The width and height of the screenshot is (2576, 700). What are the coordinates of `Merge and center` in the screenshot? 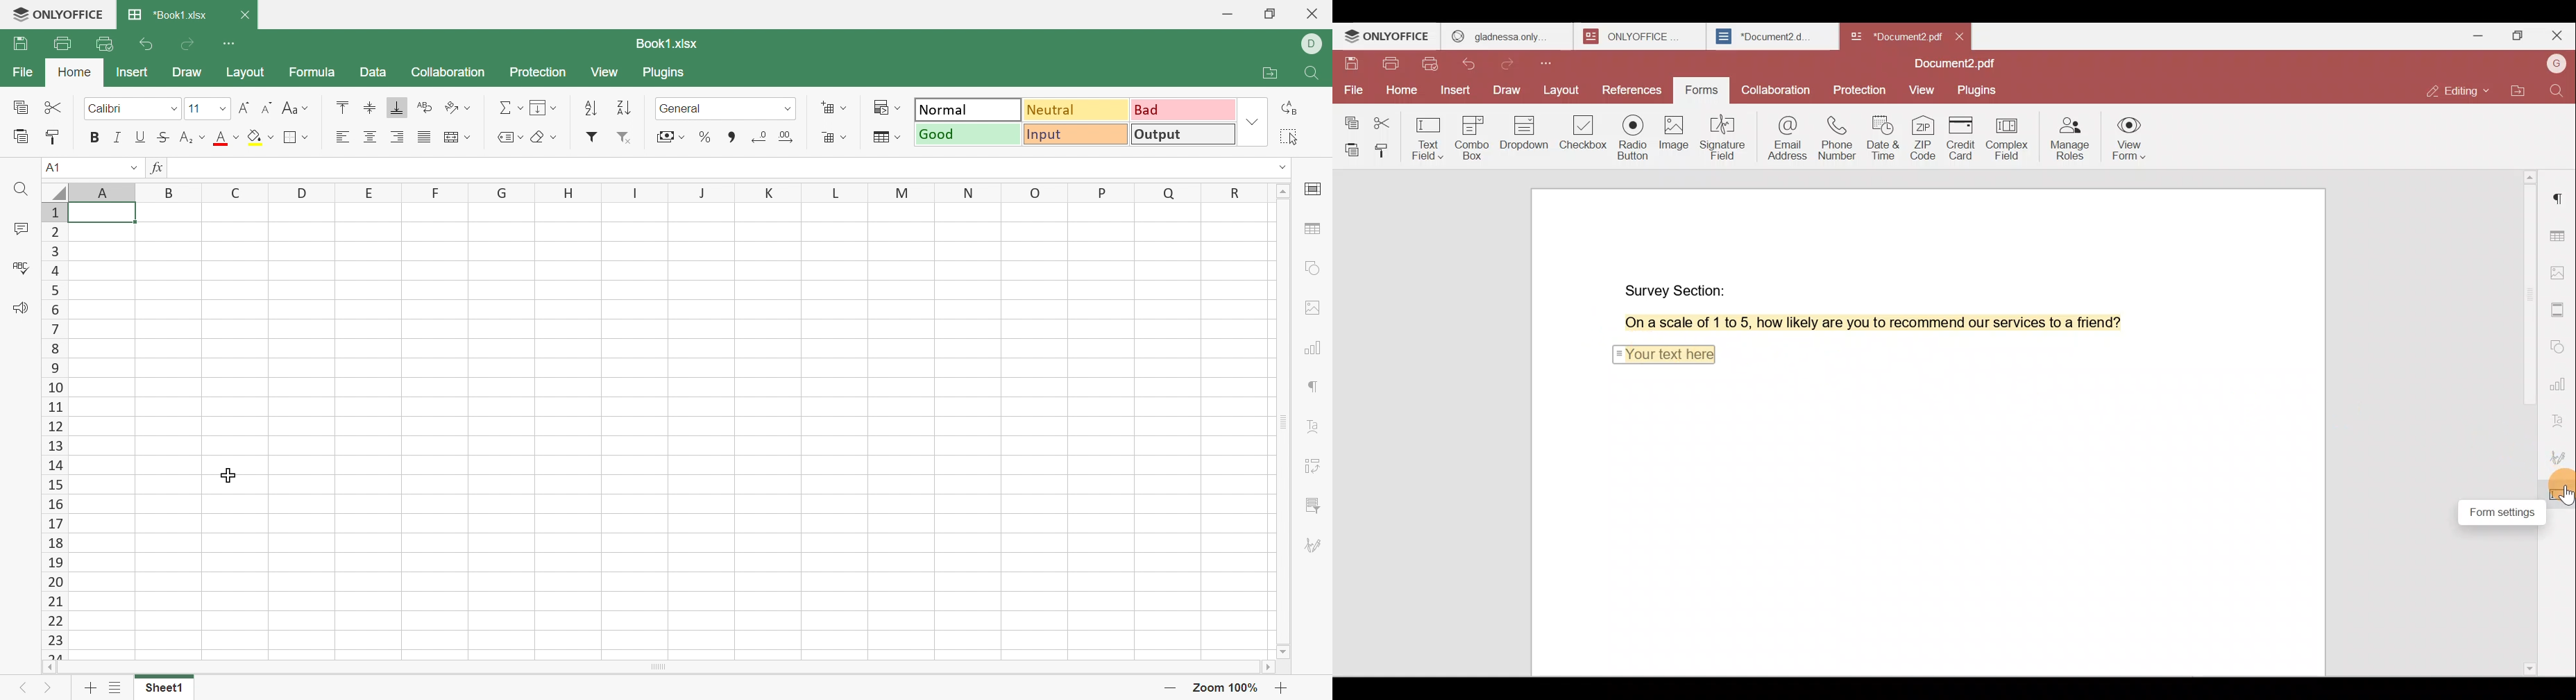 It's located at (453, 137).